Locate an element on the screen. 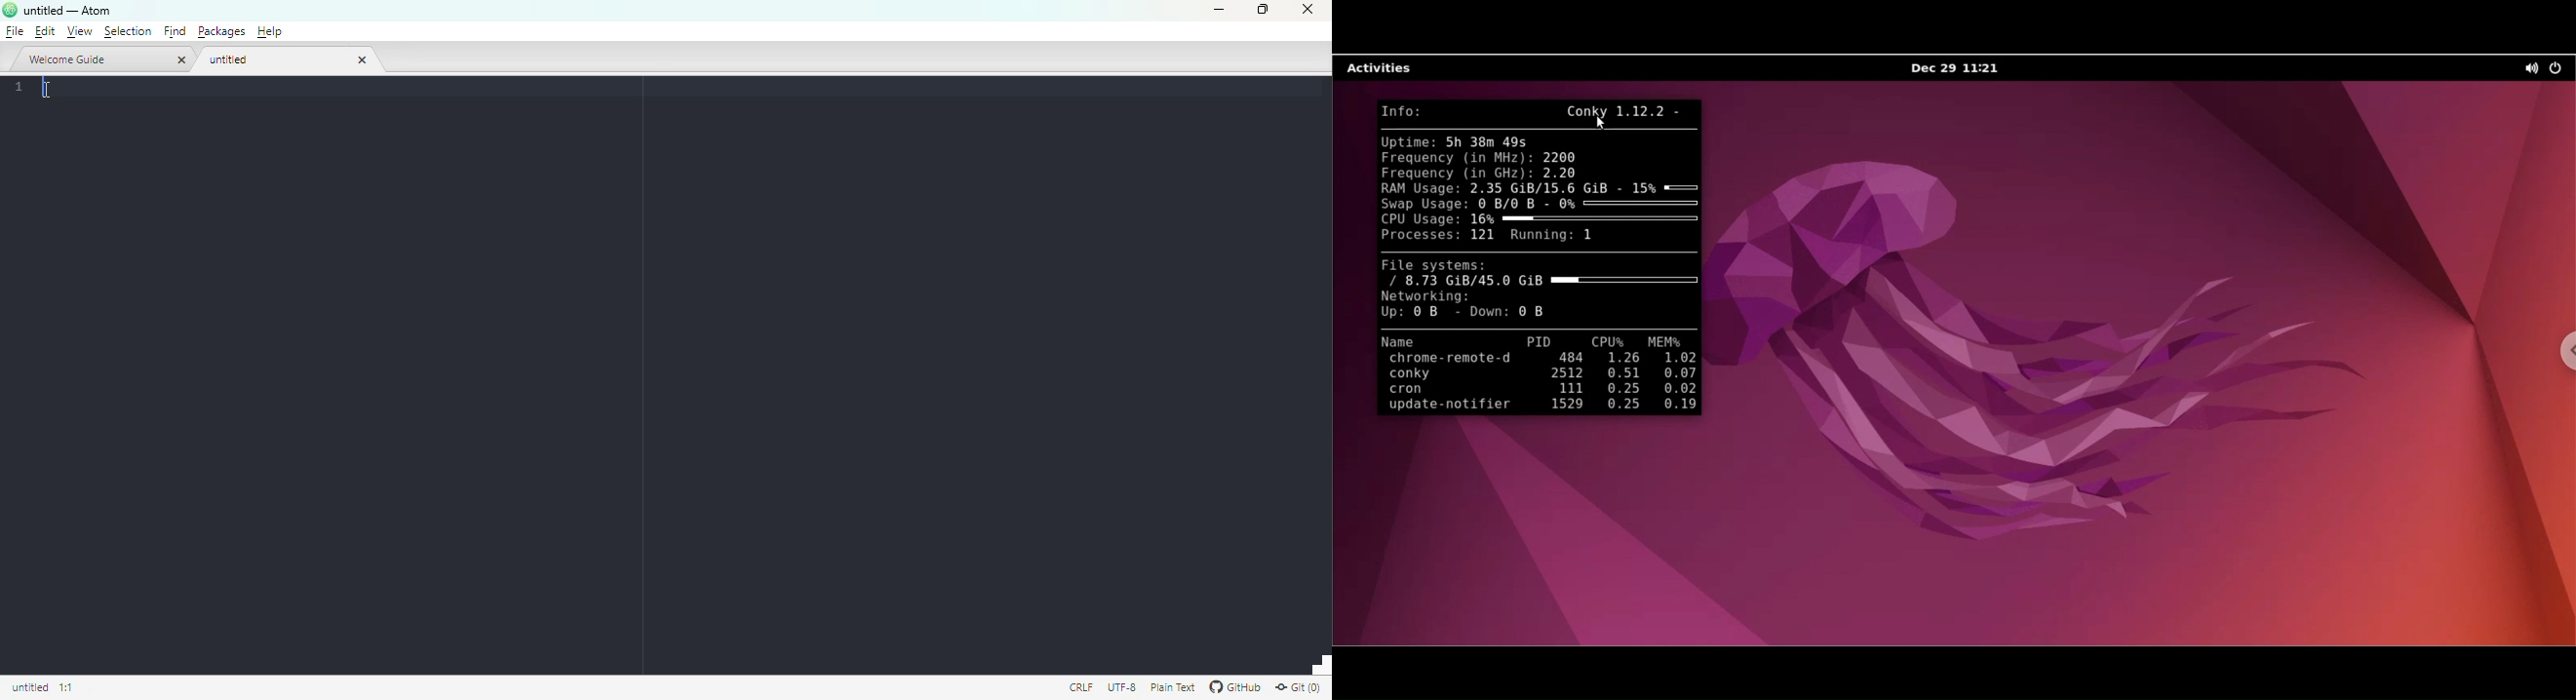  welcome guide is located at coordinates (94, 59).